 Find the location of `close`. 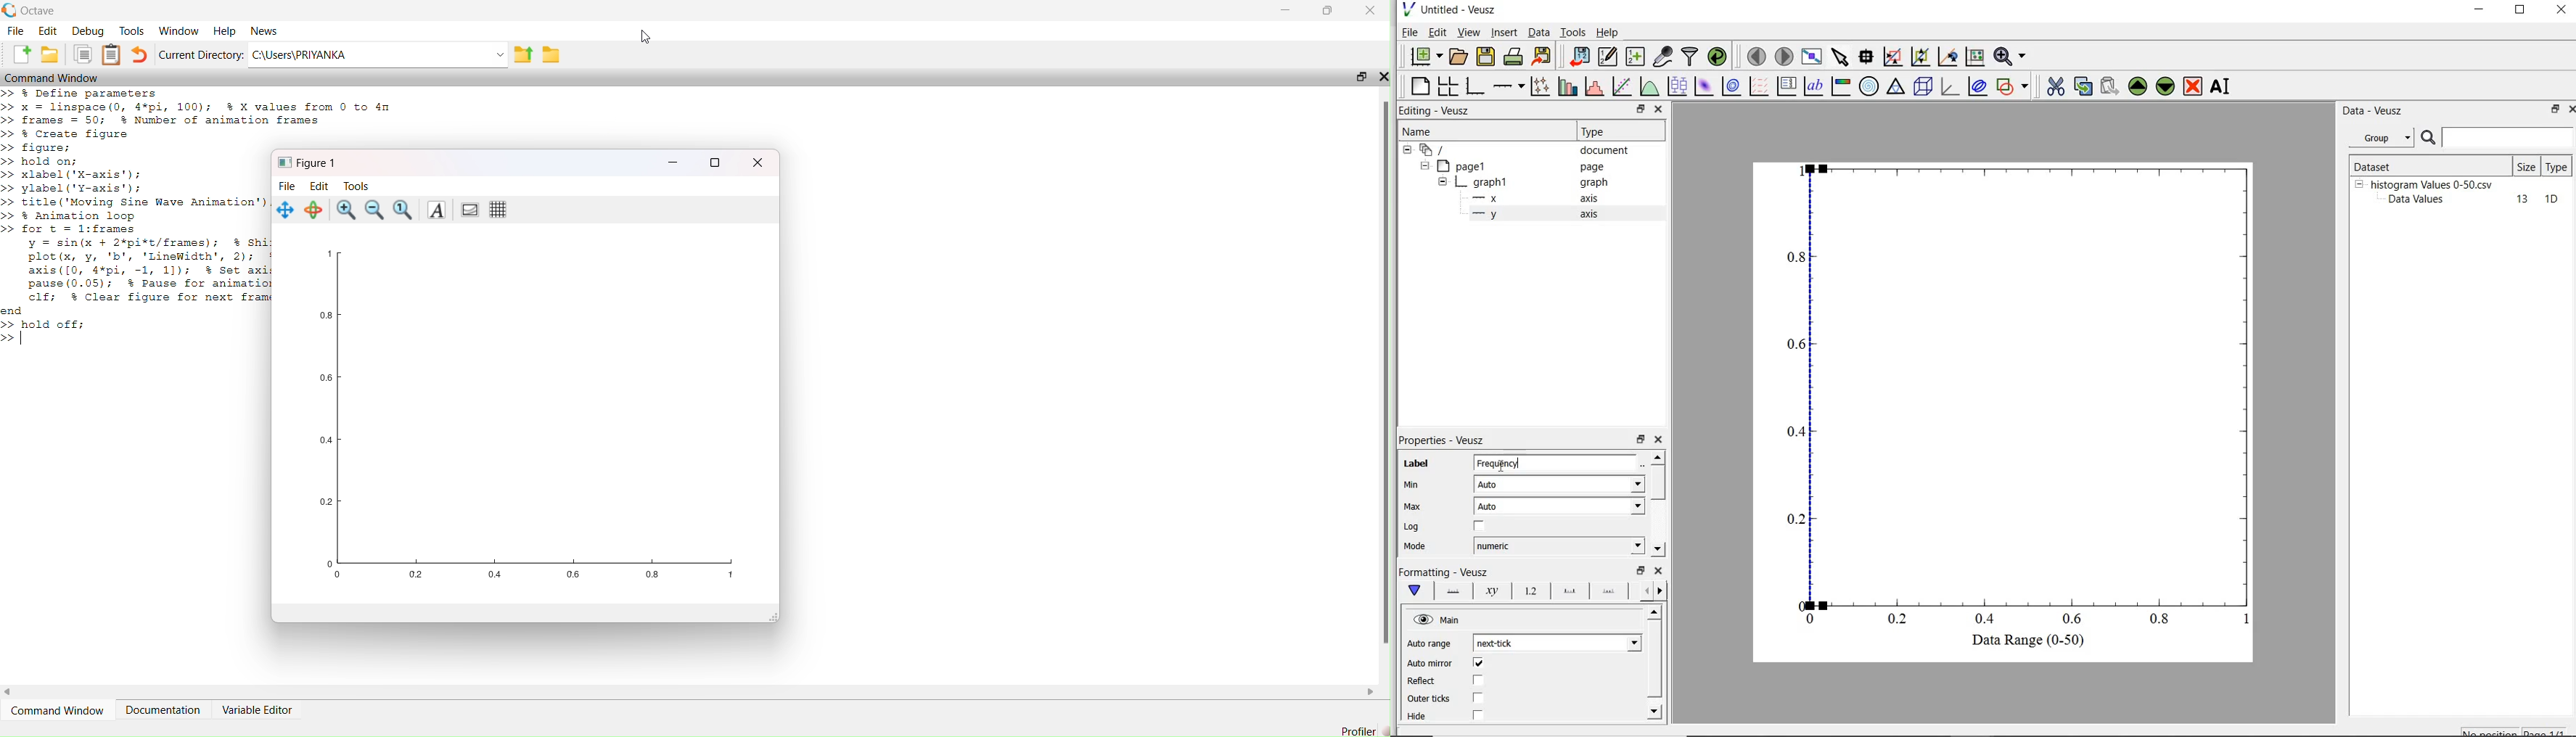

close is located at coordinates (762, 165).